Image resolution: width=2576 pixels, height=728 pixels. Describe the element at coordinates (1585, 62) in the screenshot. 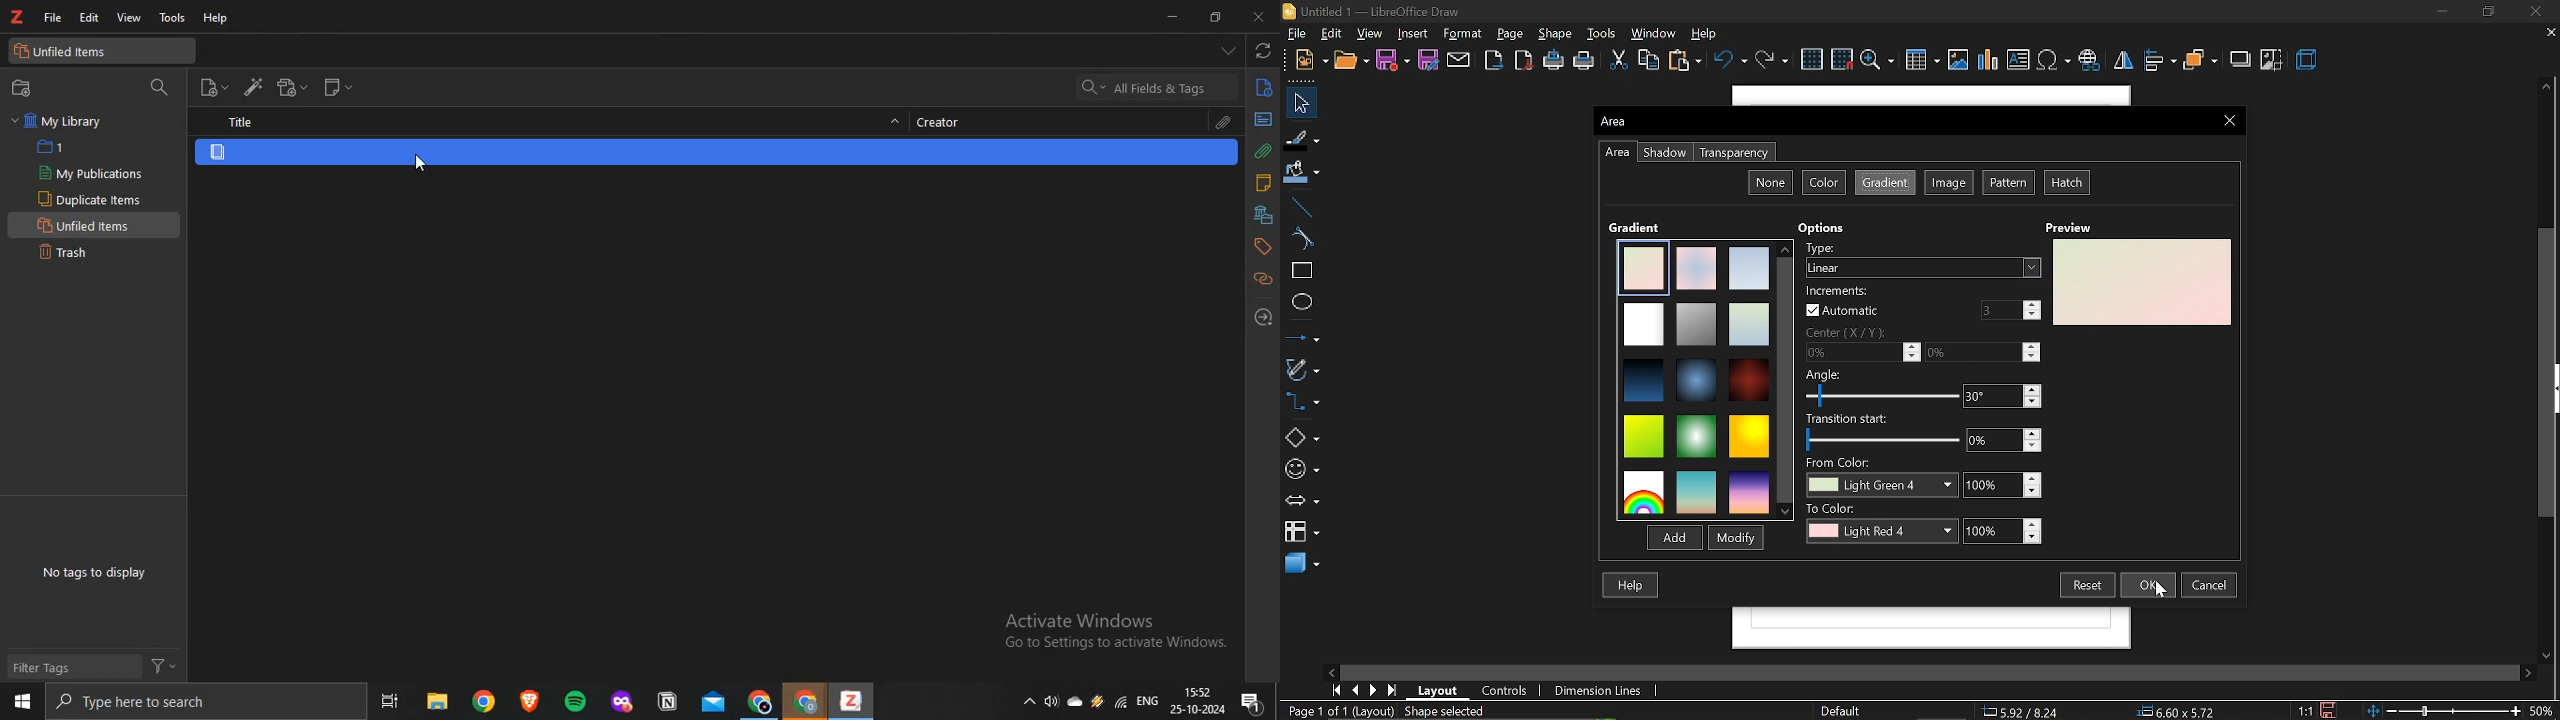

I see `print` at that location.